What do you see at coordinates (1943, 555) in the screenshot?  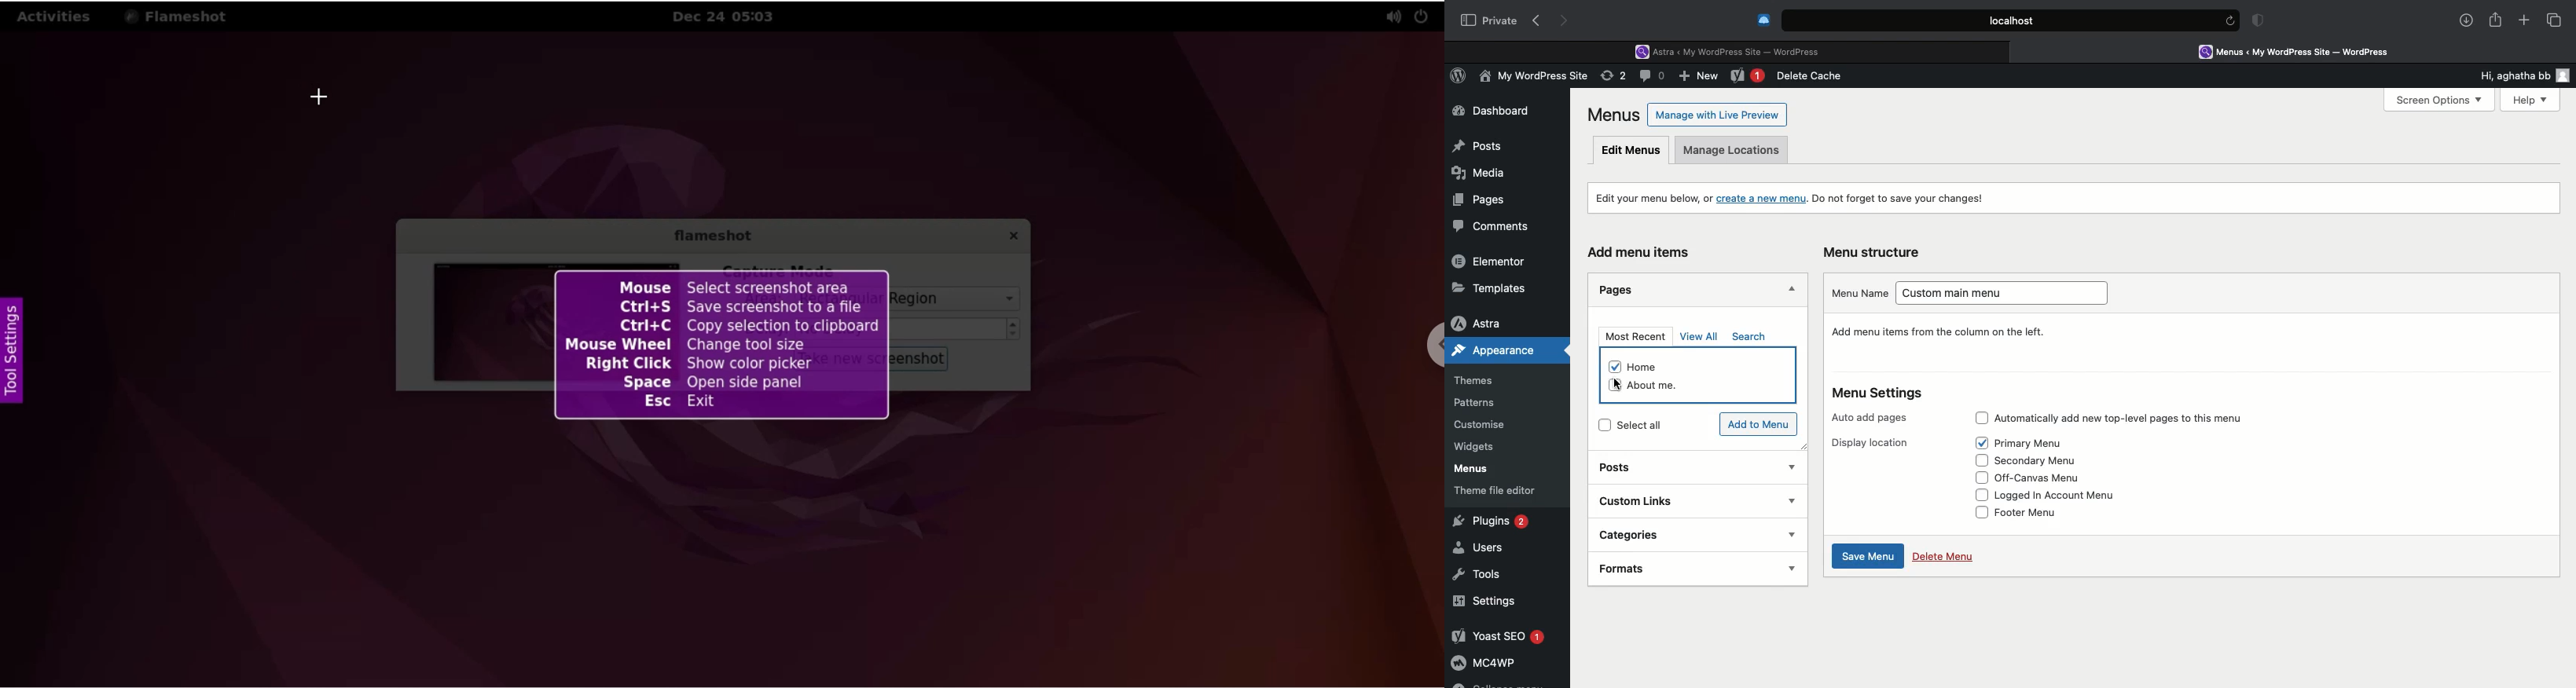 I see `Delete menu` at bounding box center [1943, 555].